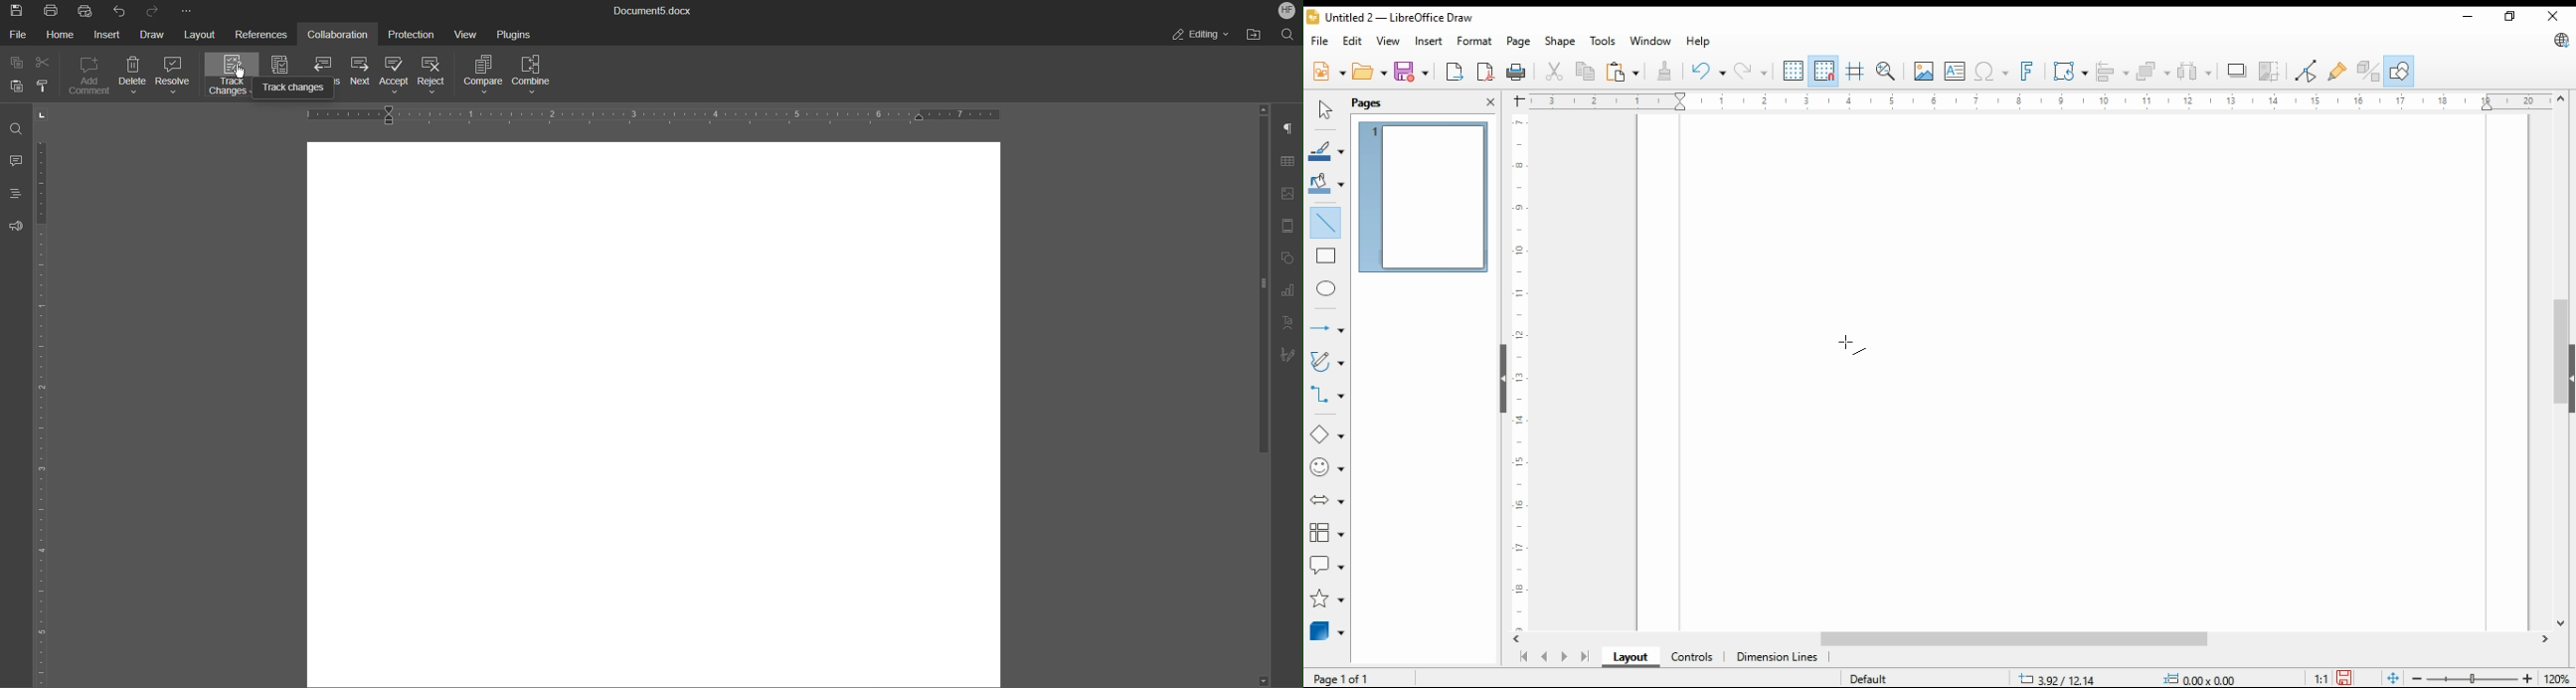 This screenshot has height=700, width=2576. I want to click on simple shapes, so click(1328, 433).